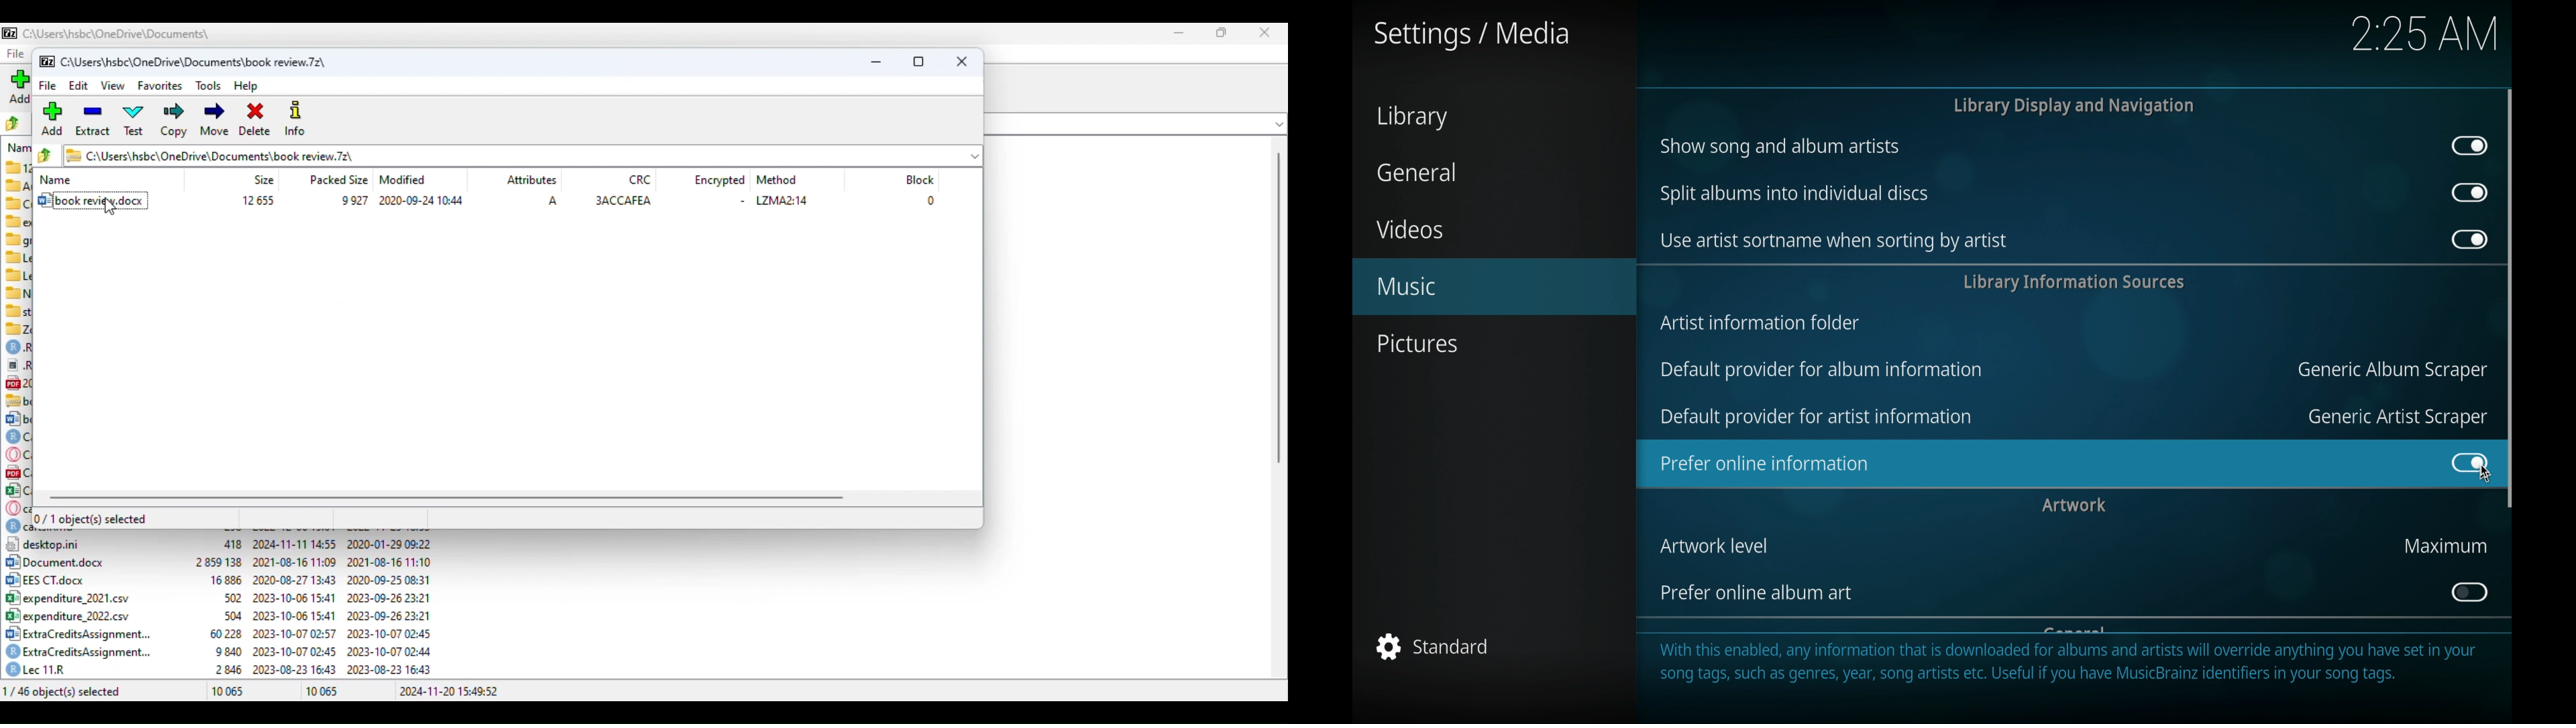  Describe the element at coordinates (741, 200) in the screenshot. I see `-` at that location.